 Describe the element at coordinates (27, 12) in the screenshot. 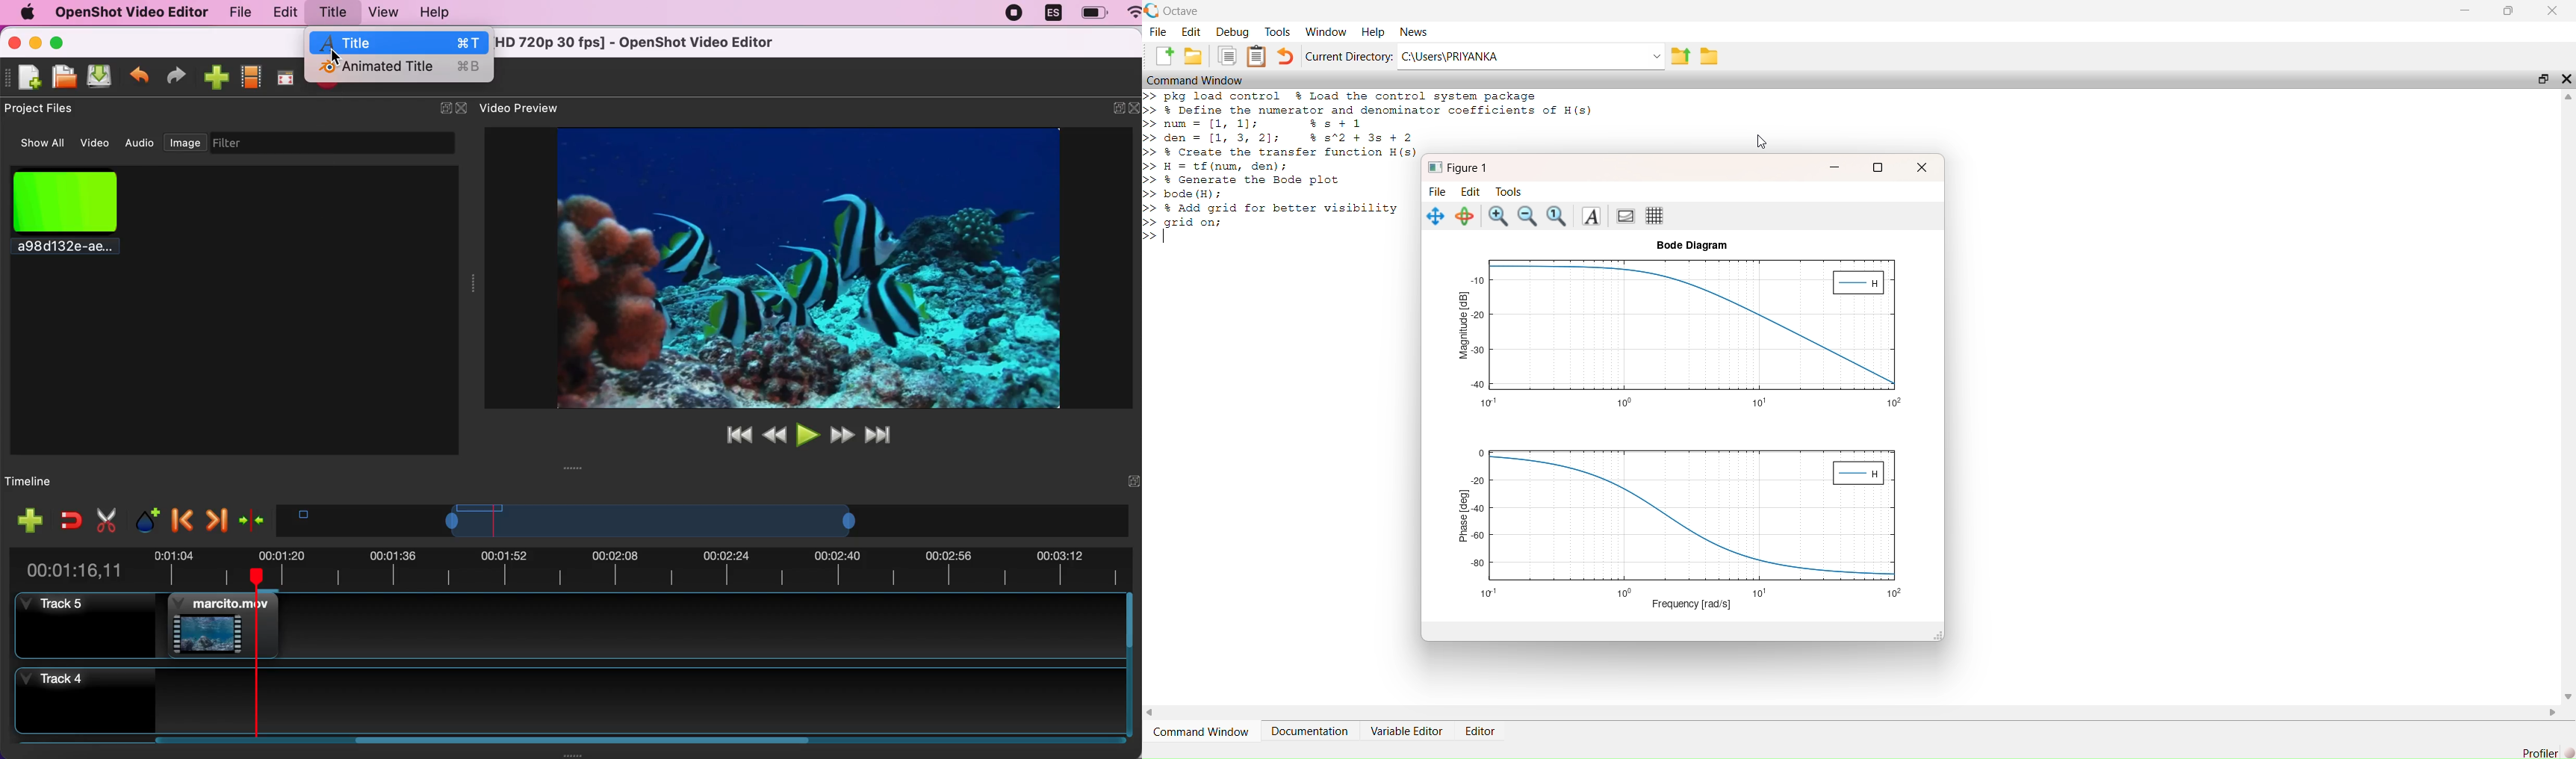

I see `mac logo` at that location.